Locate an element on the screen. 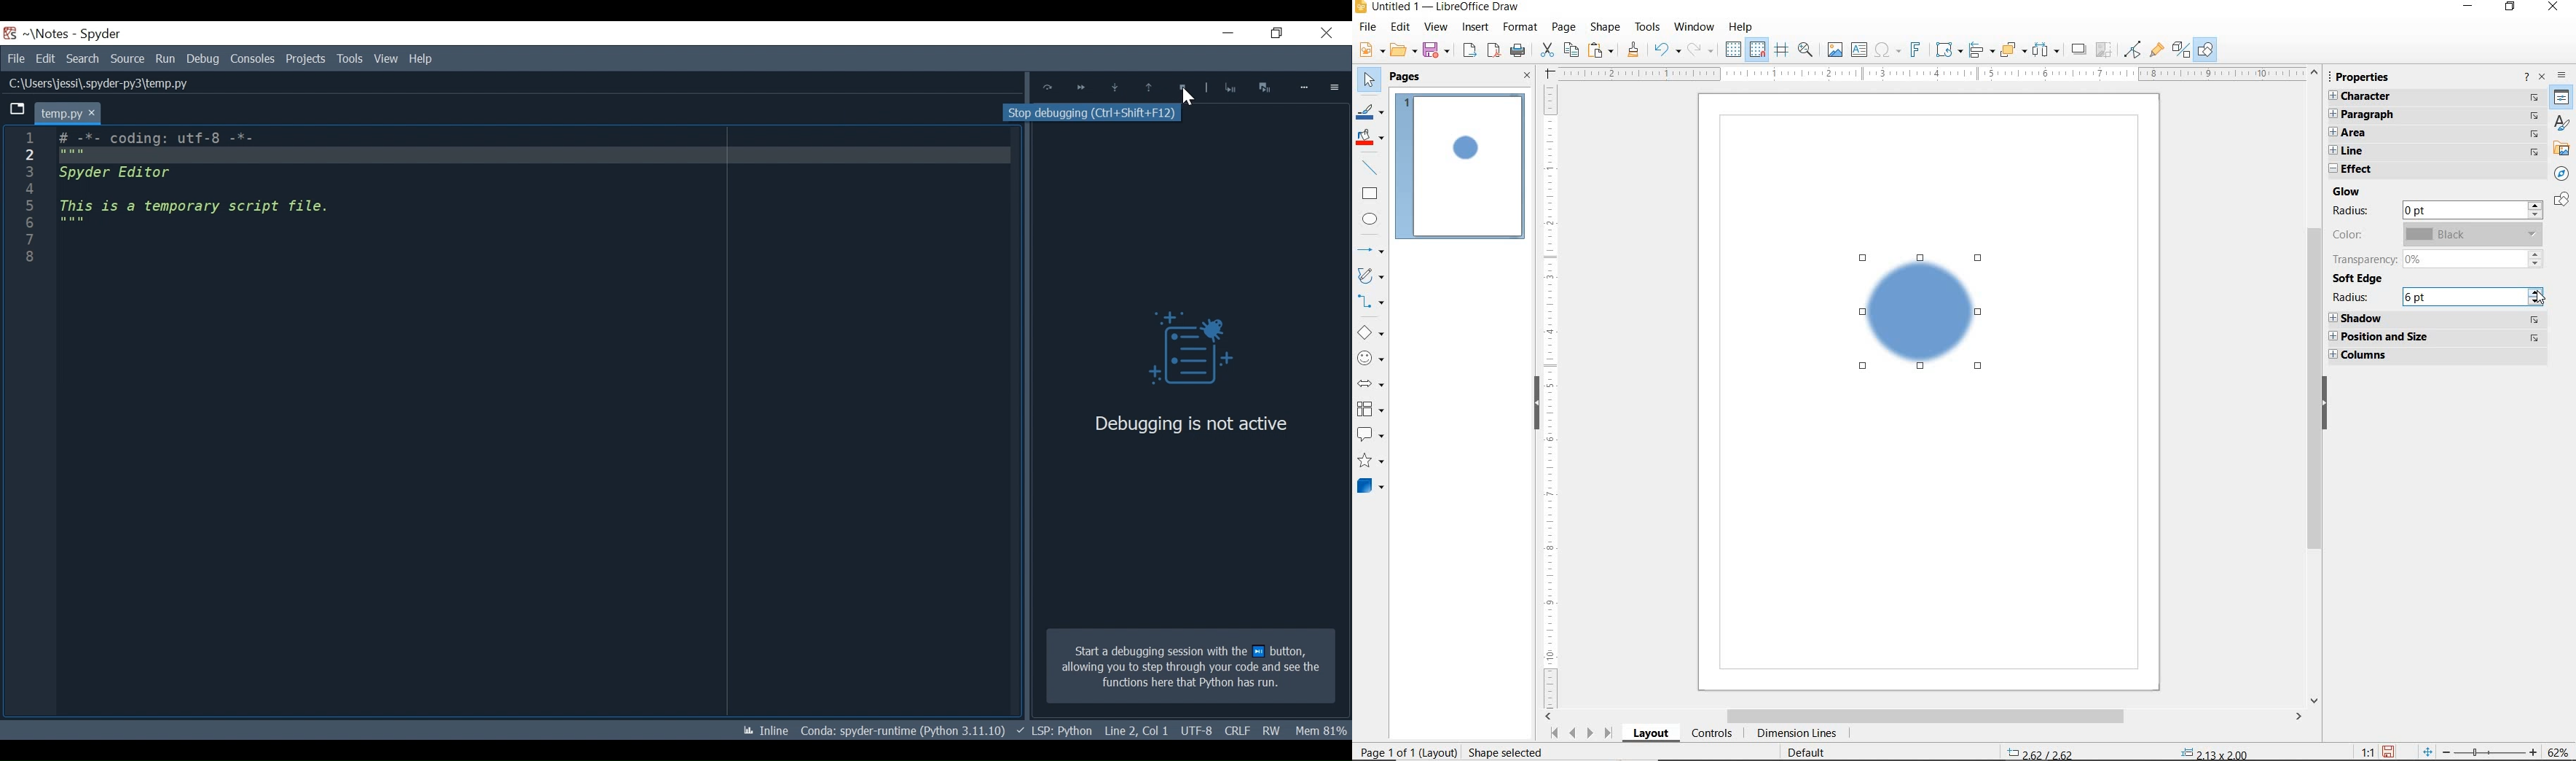 This screenshot has height=784, width=2576. FILL COLOR is located at coordinates (1371, 138).